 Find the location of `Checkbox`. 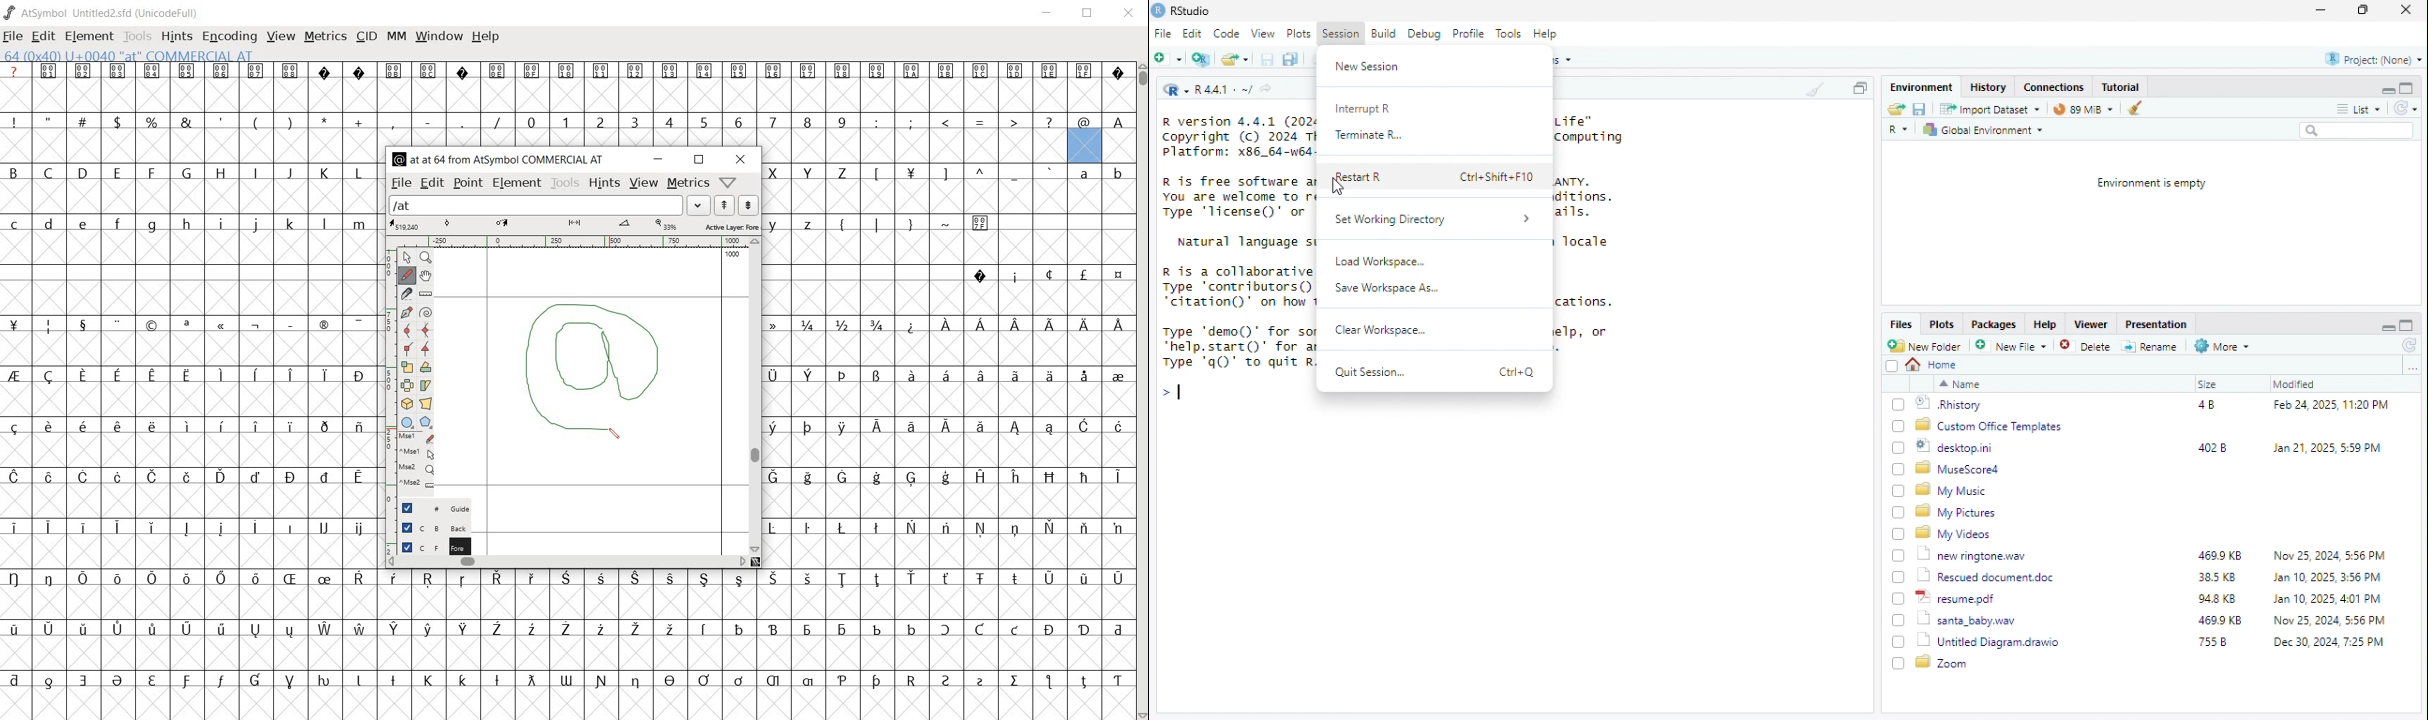

Checkbox is located at coordinates (1899, 404).